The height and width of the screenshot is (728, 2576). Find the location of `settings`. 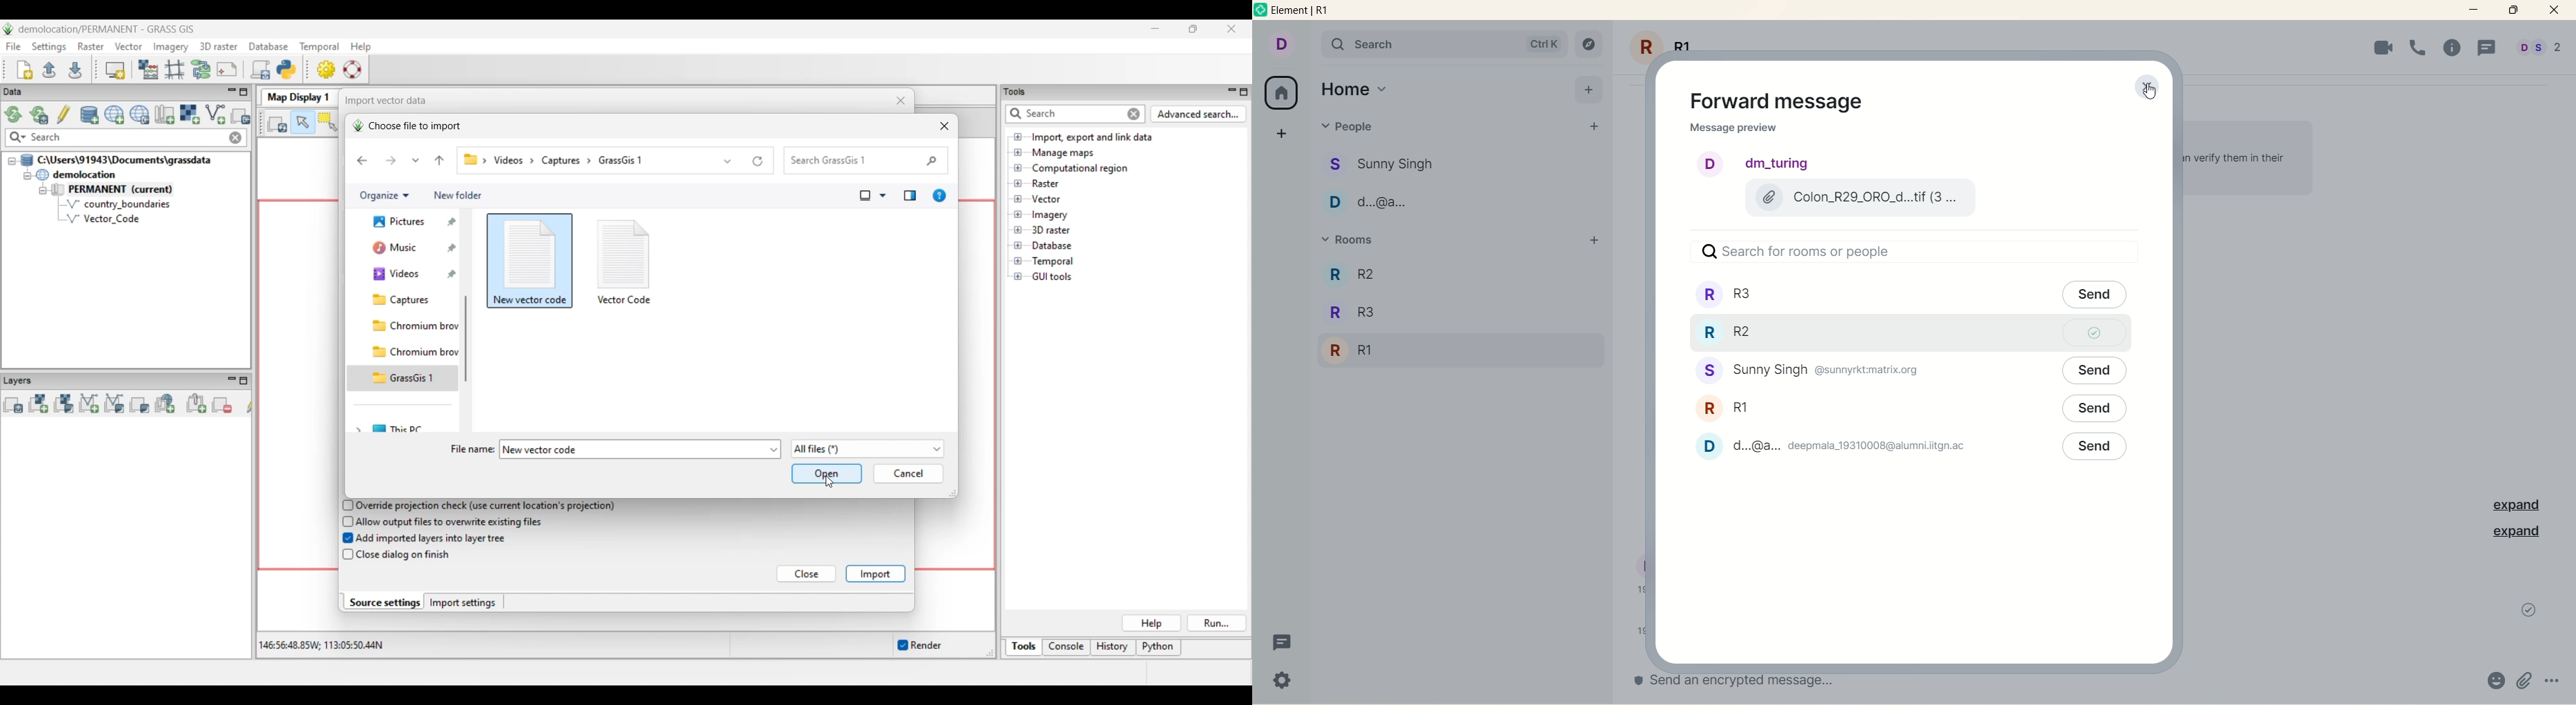

settings is located at coordinates (1284, 682).